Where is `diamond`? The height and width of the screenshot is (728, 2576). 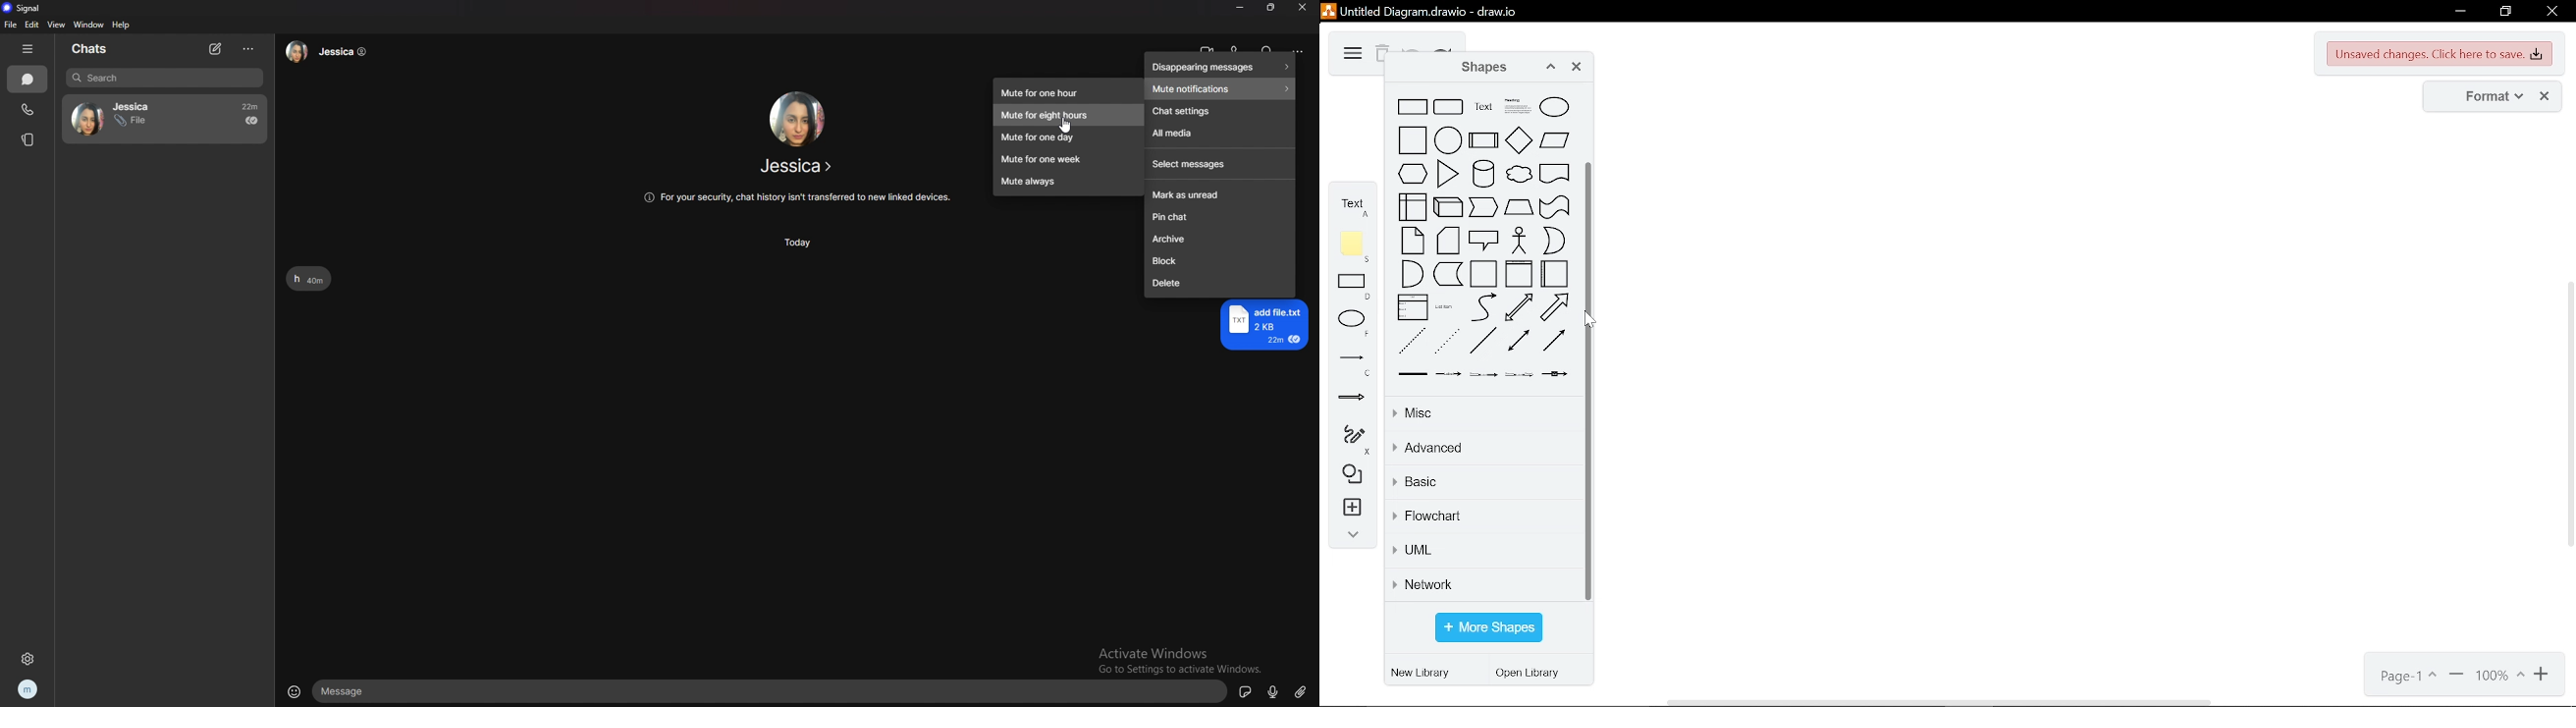 diamond is located at coordinates (1519, 139).